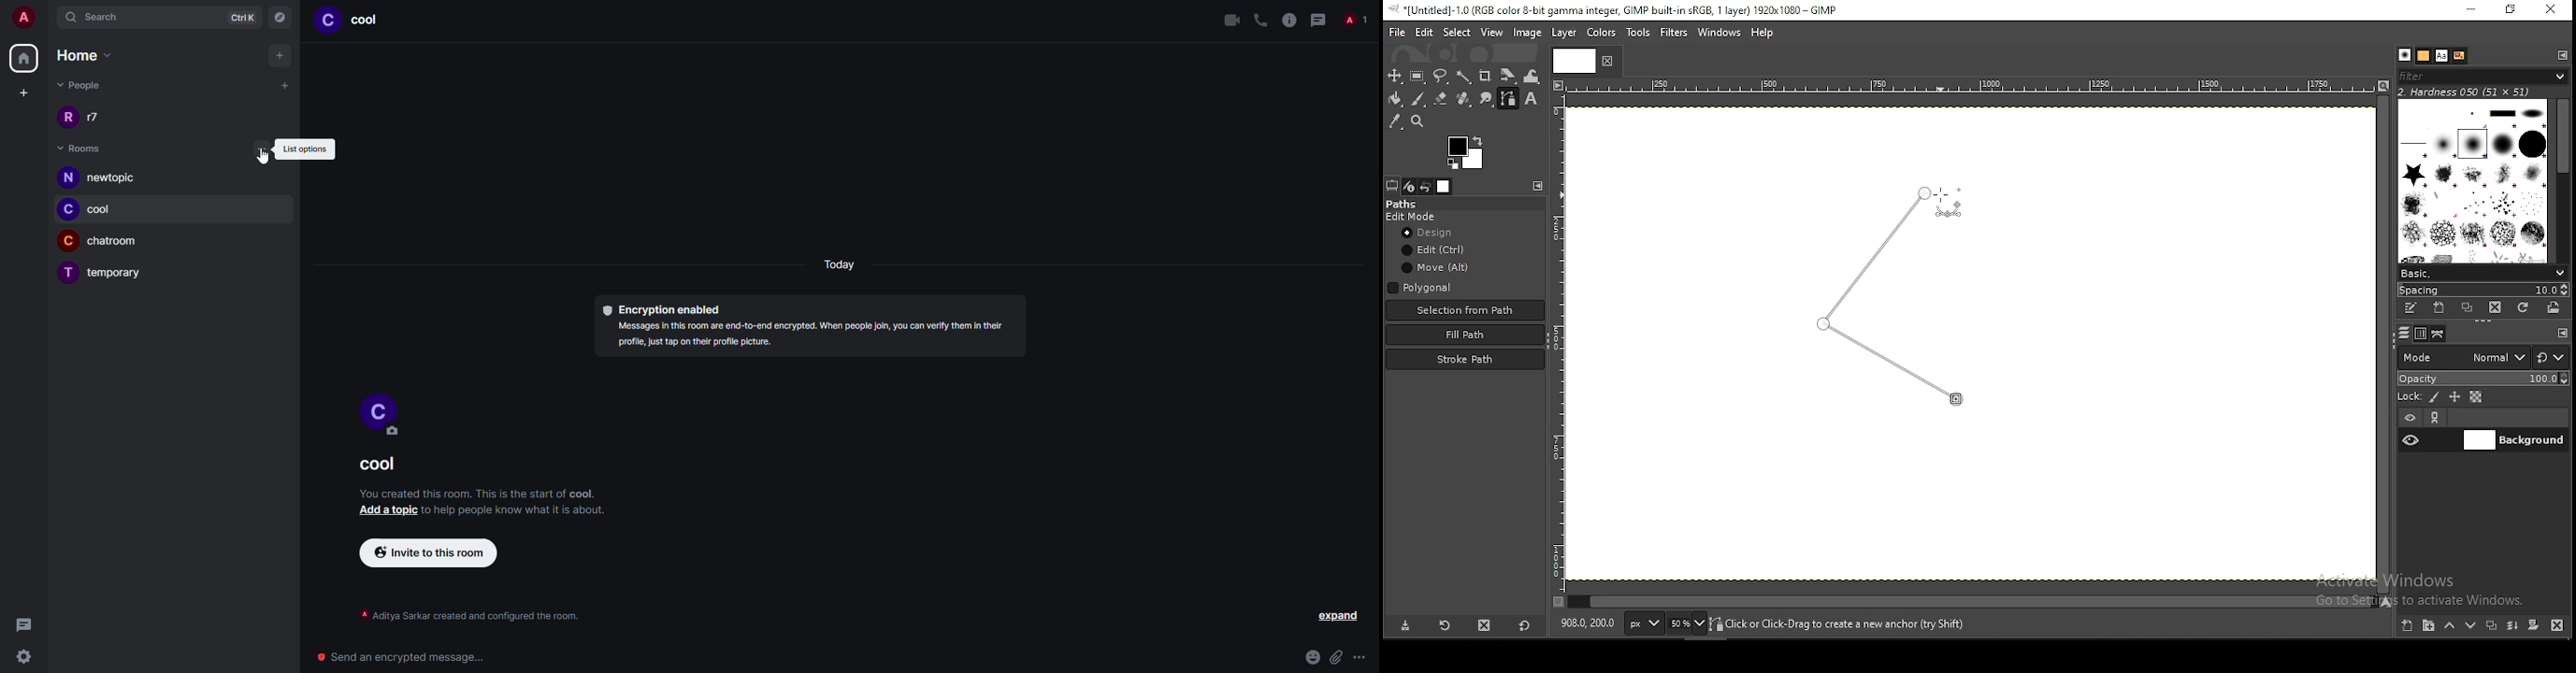 The width and height of the screenshot is (2576, 700). Describe the element at coordinates (281, 86) in the screenshot. I see `add` at that location.